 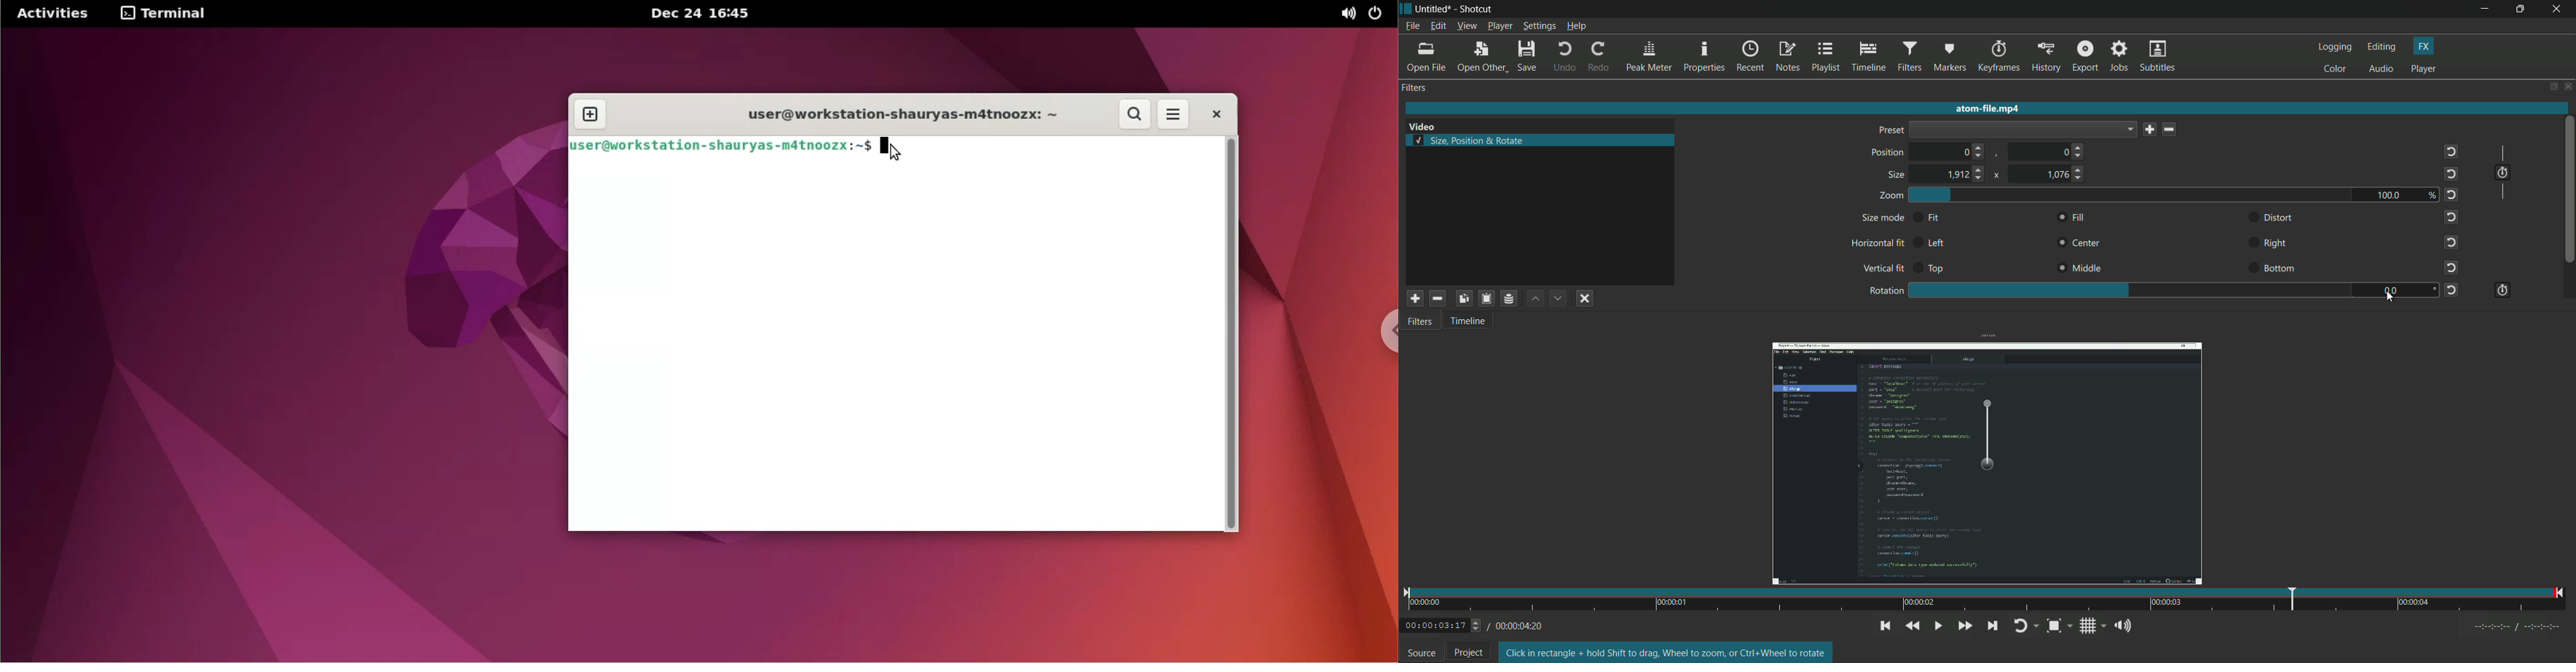 I want to click on color, so click(x=2338, y=69).